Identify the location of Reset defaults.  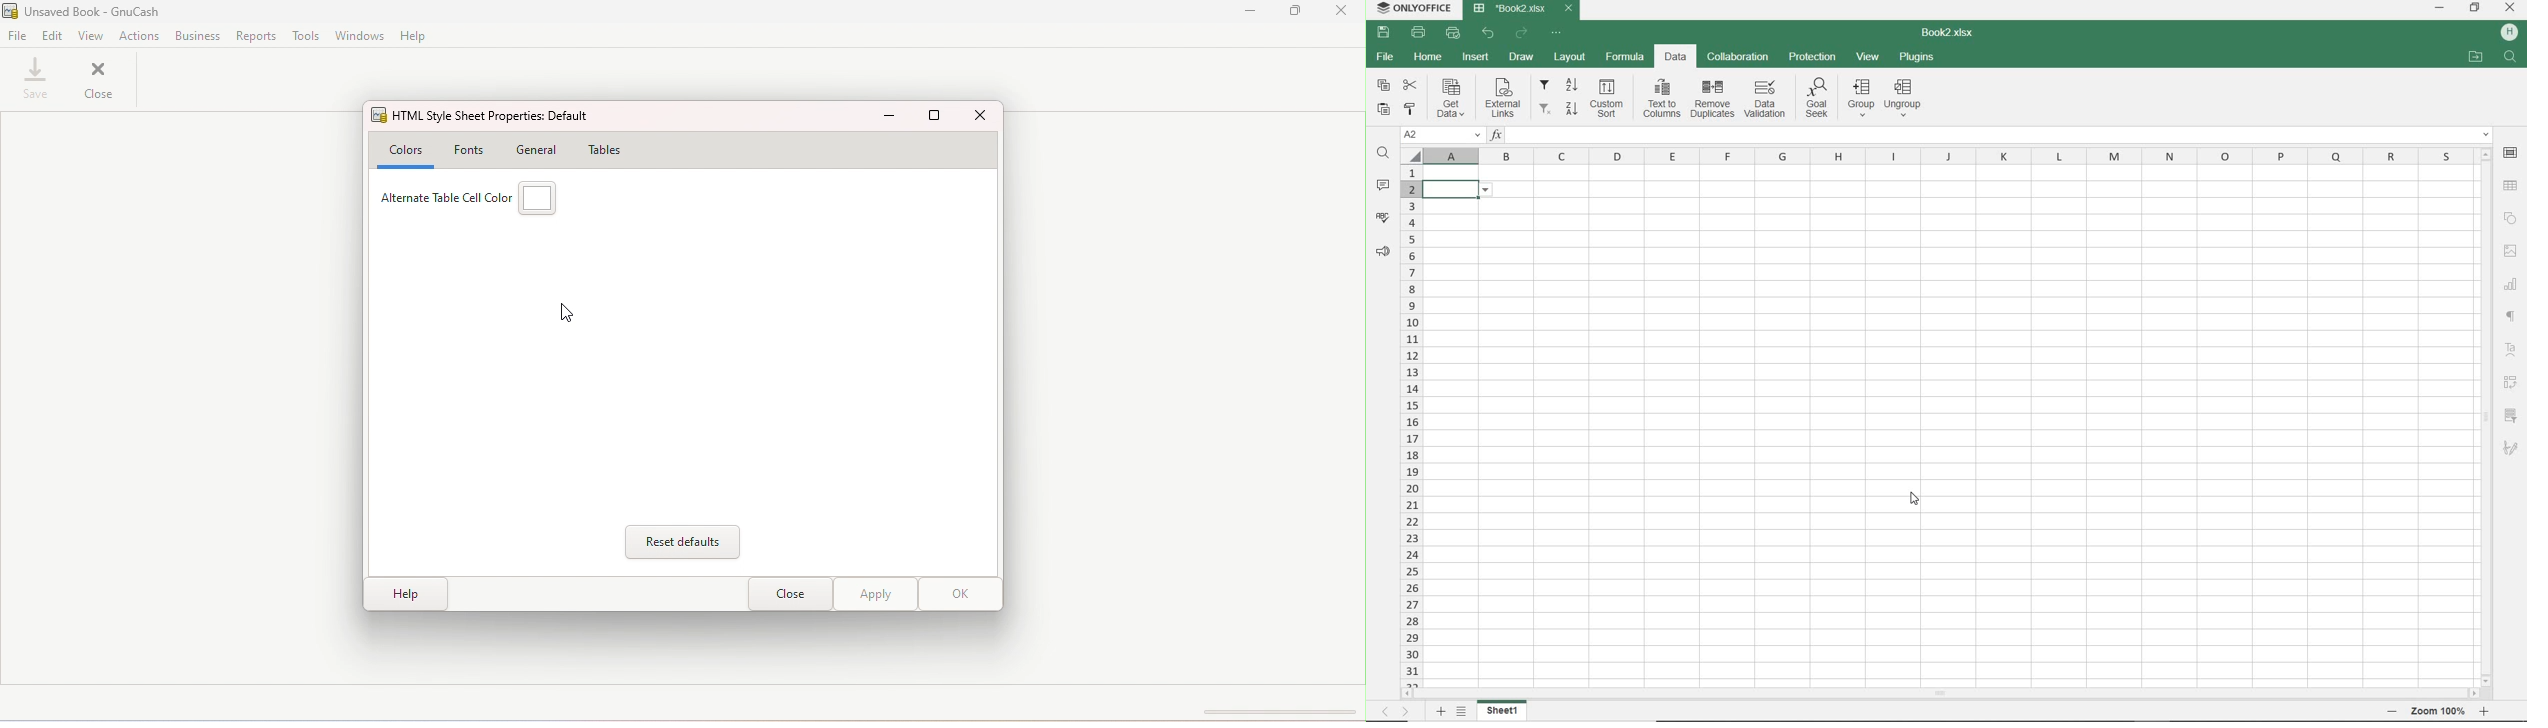
(683, 543).